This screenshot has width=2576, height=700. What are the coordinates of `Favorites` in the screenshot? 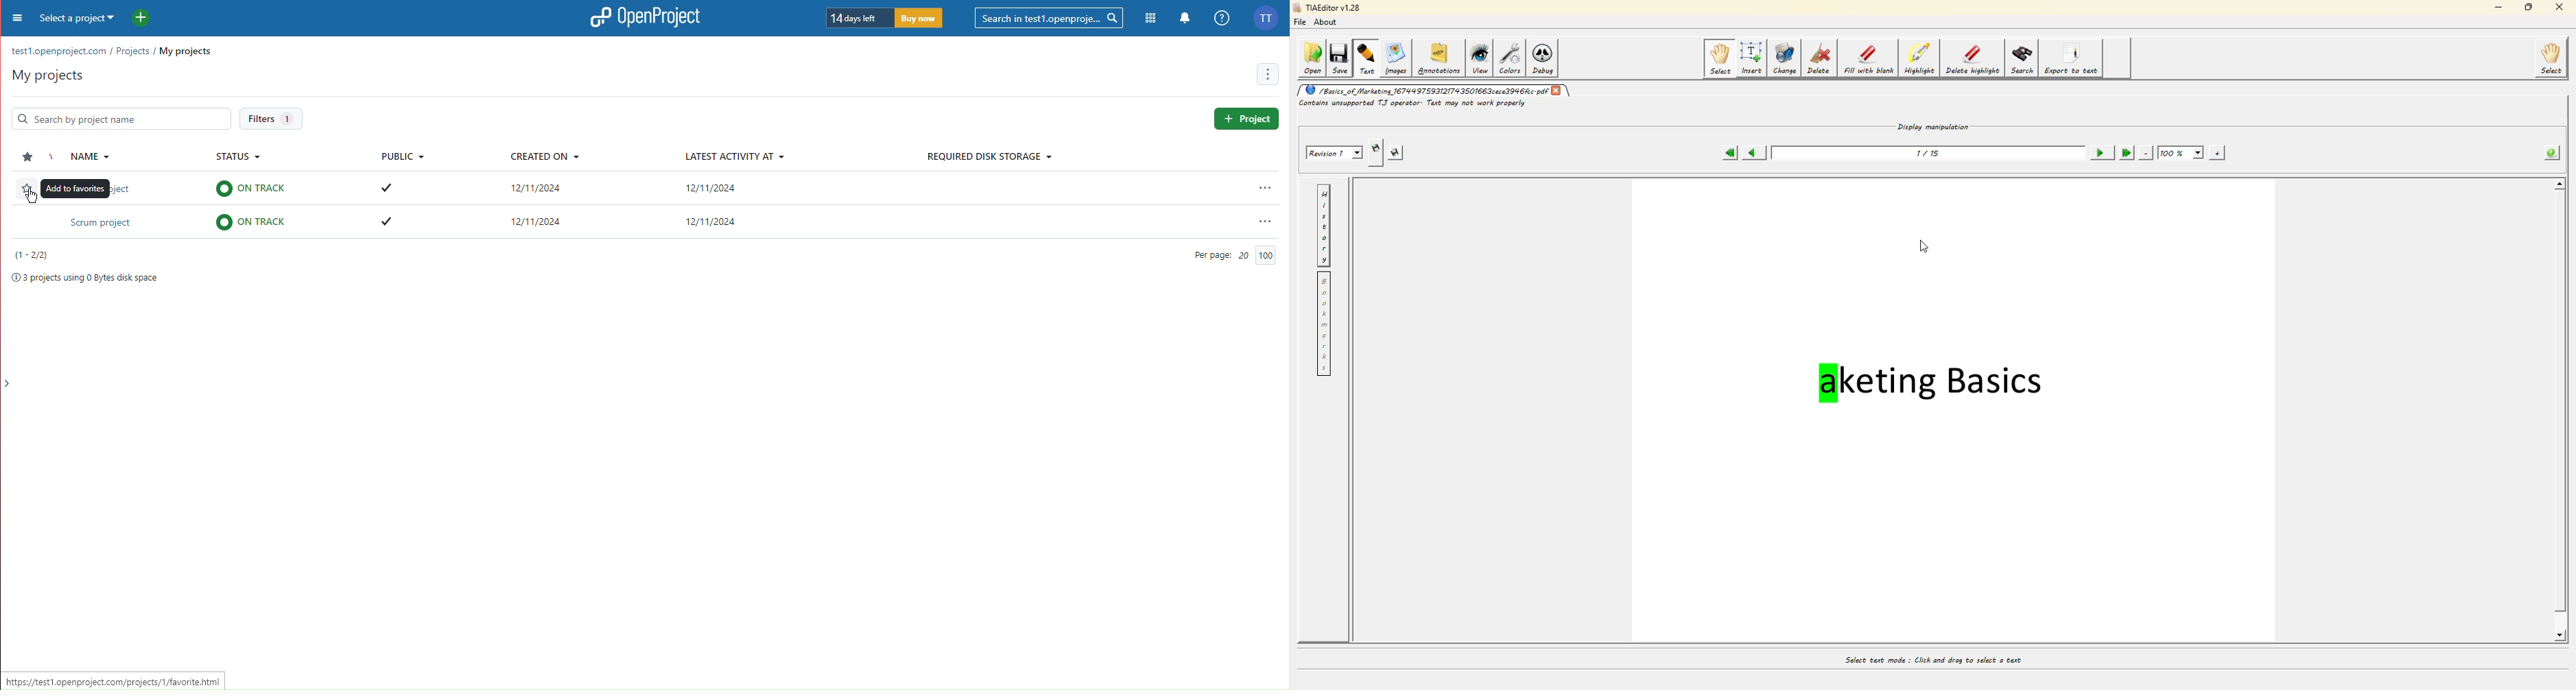 It's located at (25, 157).